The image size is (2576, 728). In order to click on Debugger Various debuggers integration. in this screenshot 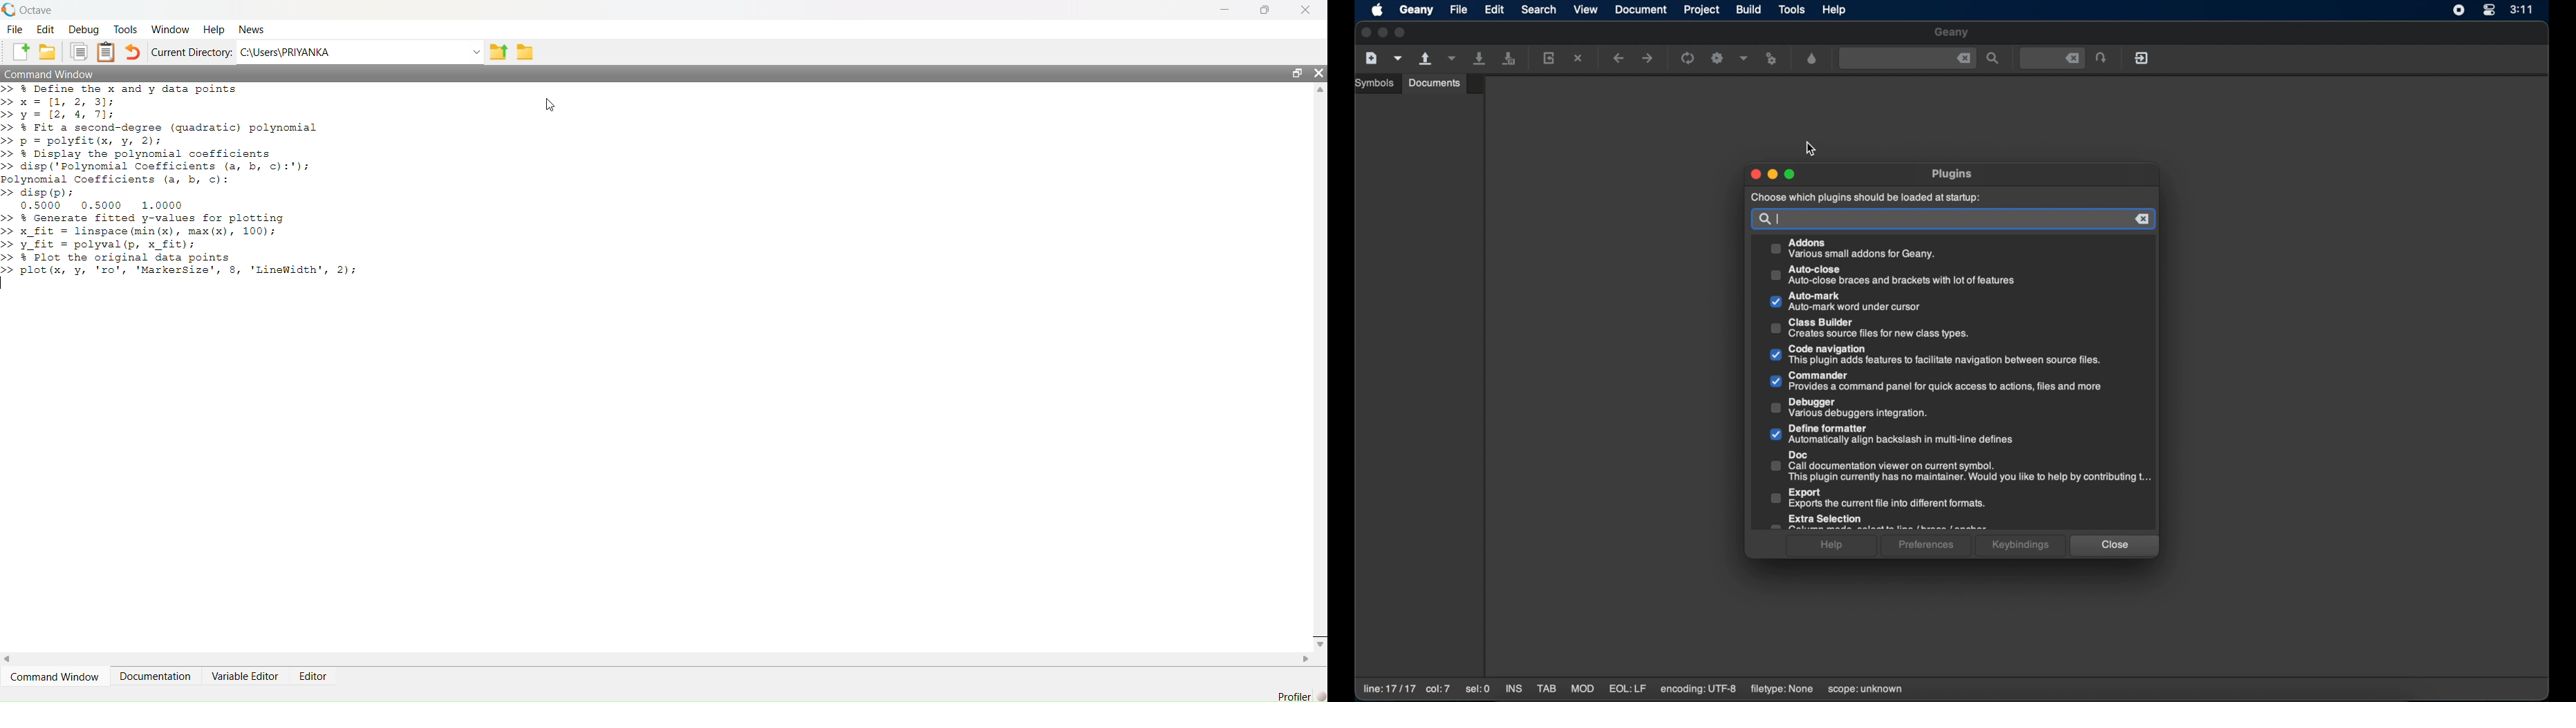, I will do `click(1854, 408)`.